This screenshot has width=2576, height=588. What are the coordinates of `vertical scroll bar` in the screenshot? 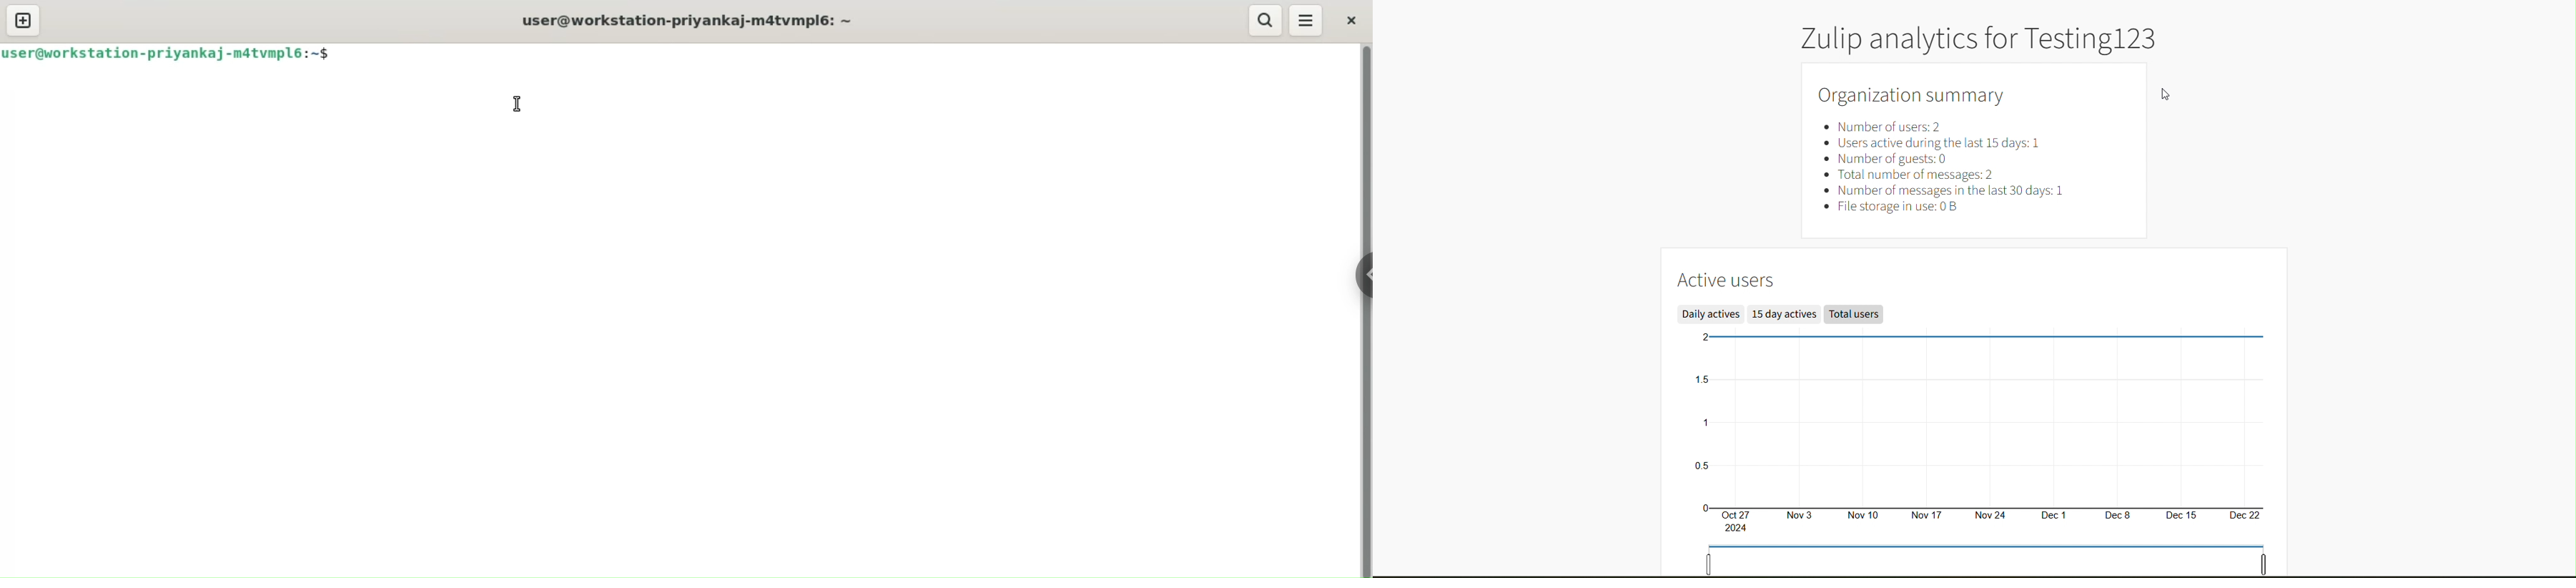 It's located at (1364, 308).